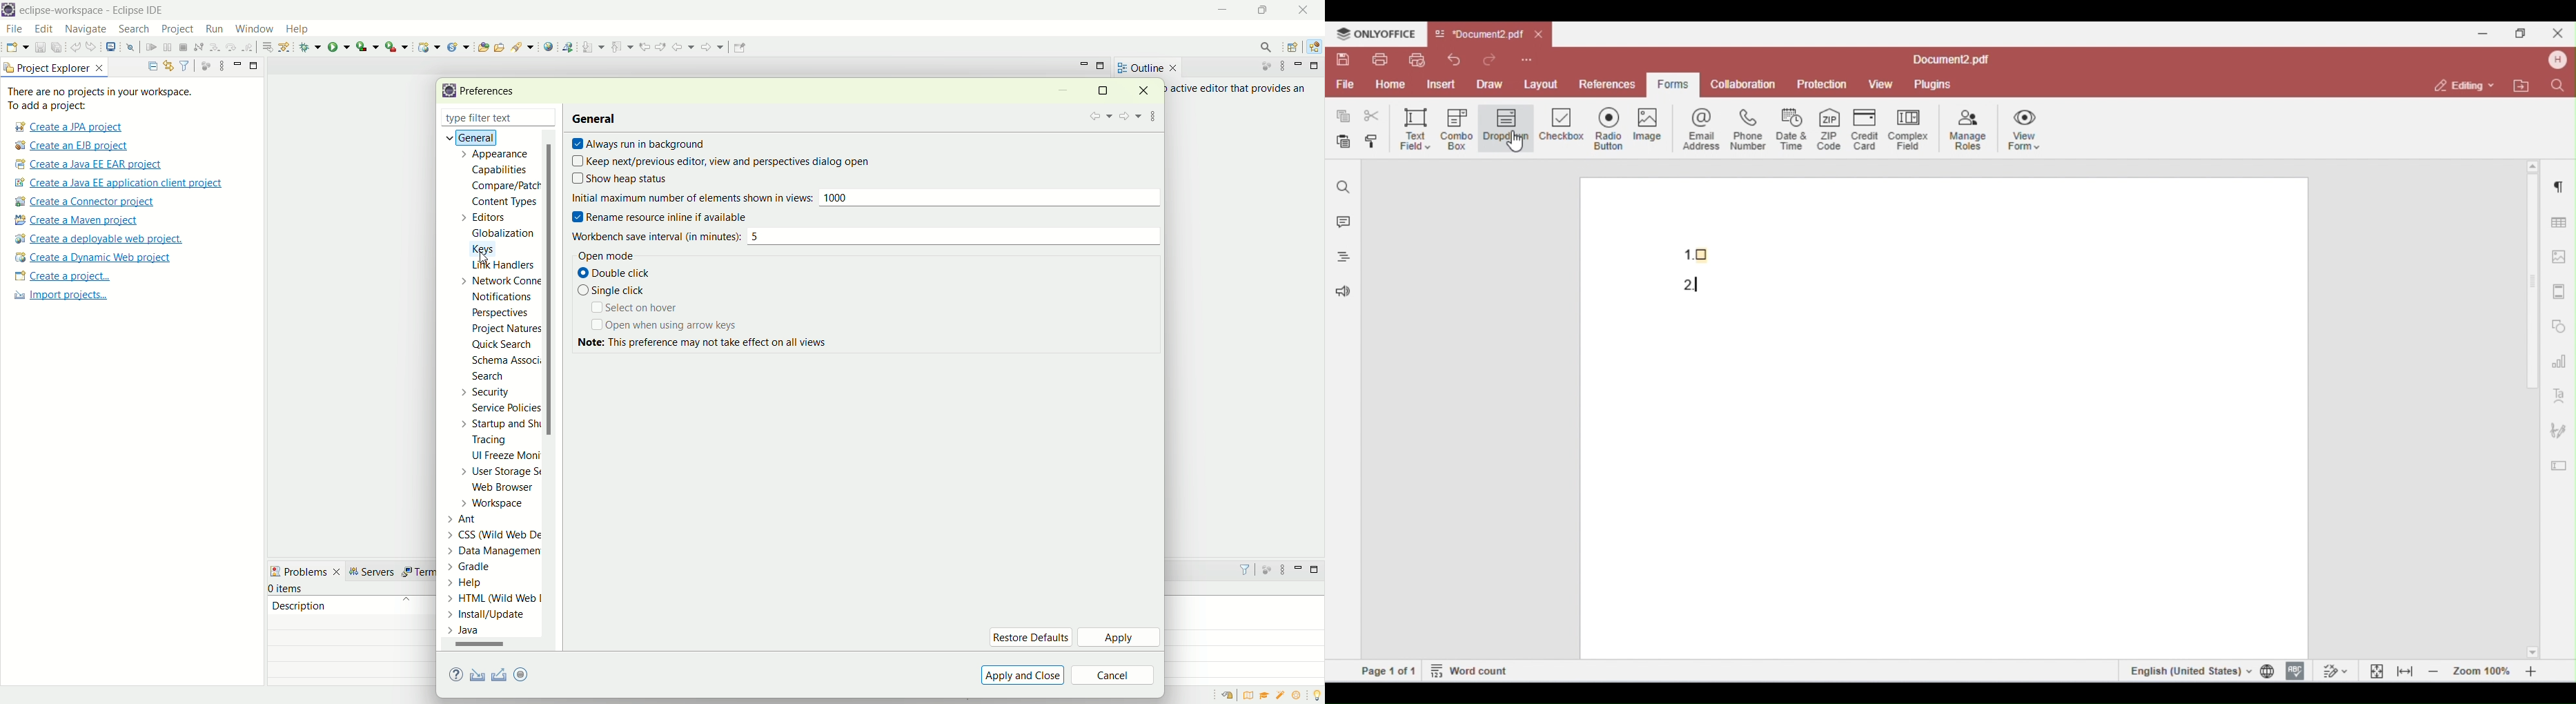  I want to click on minimize, so click(1299, 567).